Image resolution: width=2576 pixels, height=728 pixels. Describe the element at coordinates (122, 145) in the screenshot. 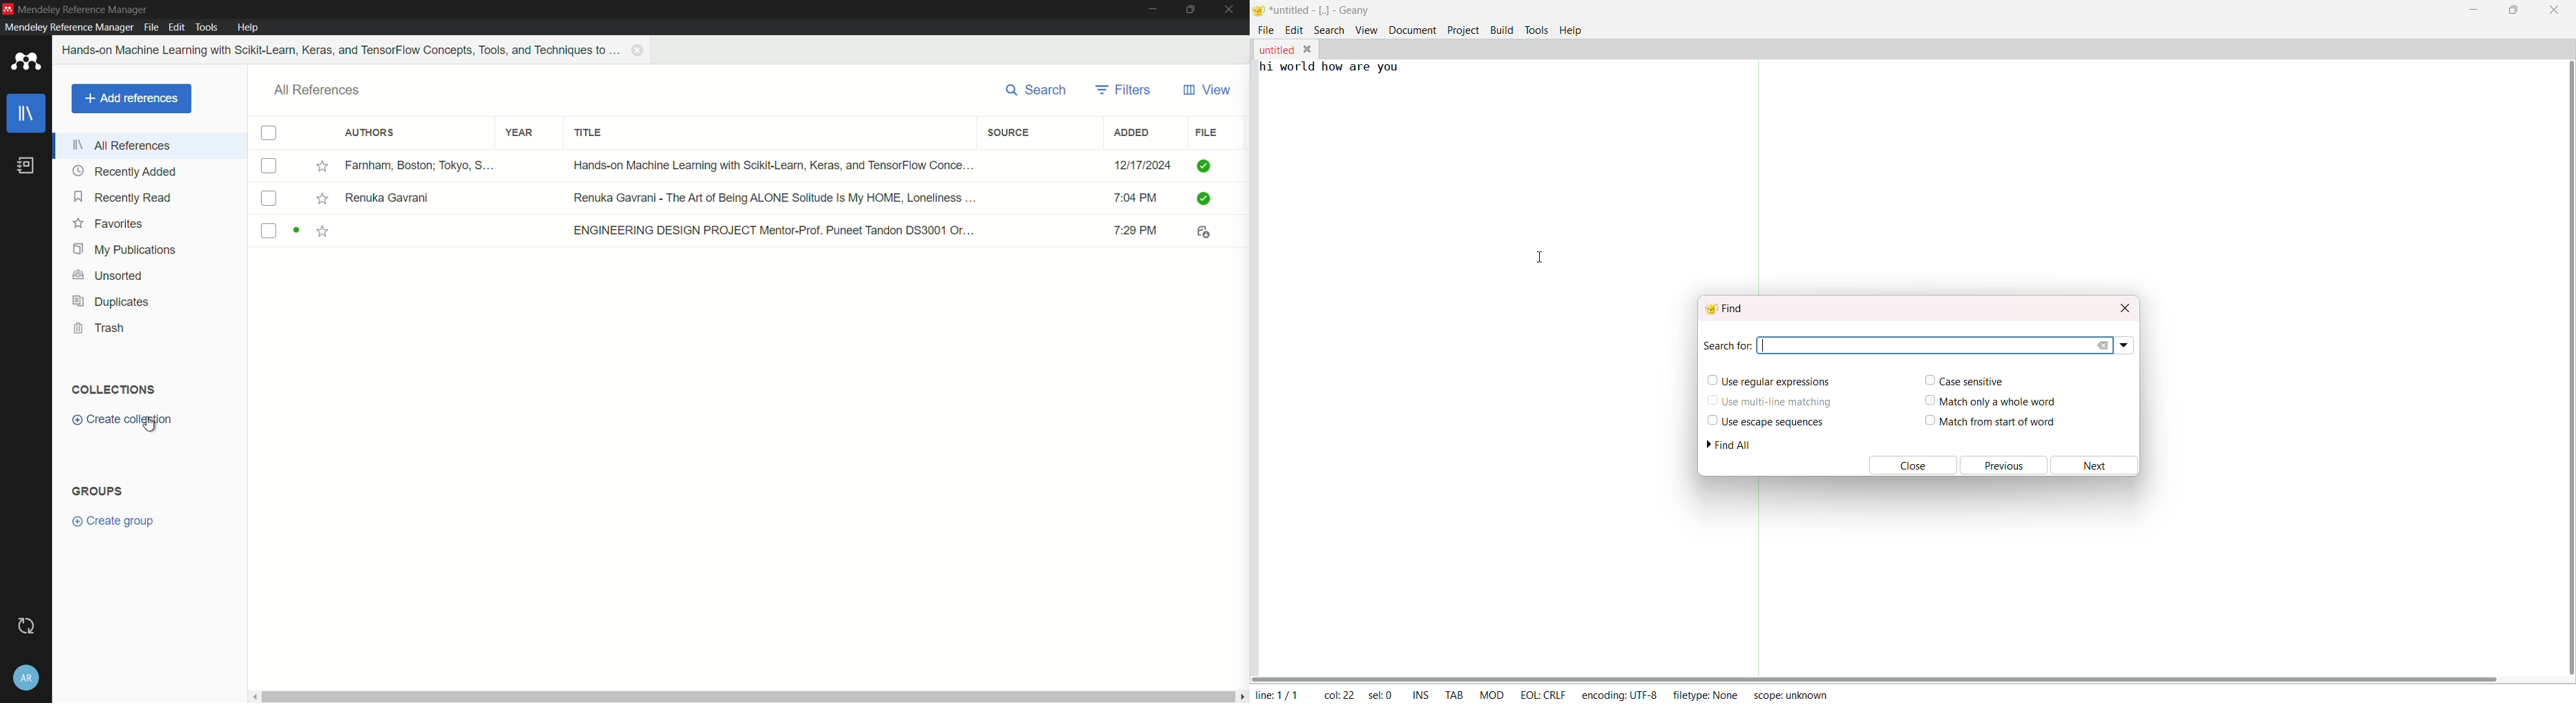

I see `all references` at that location.